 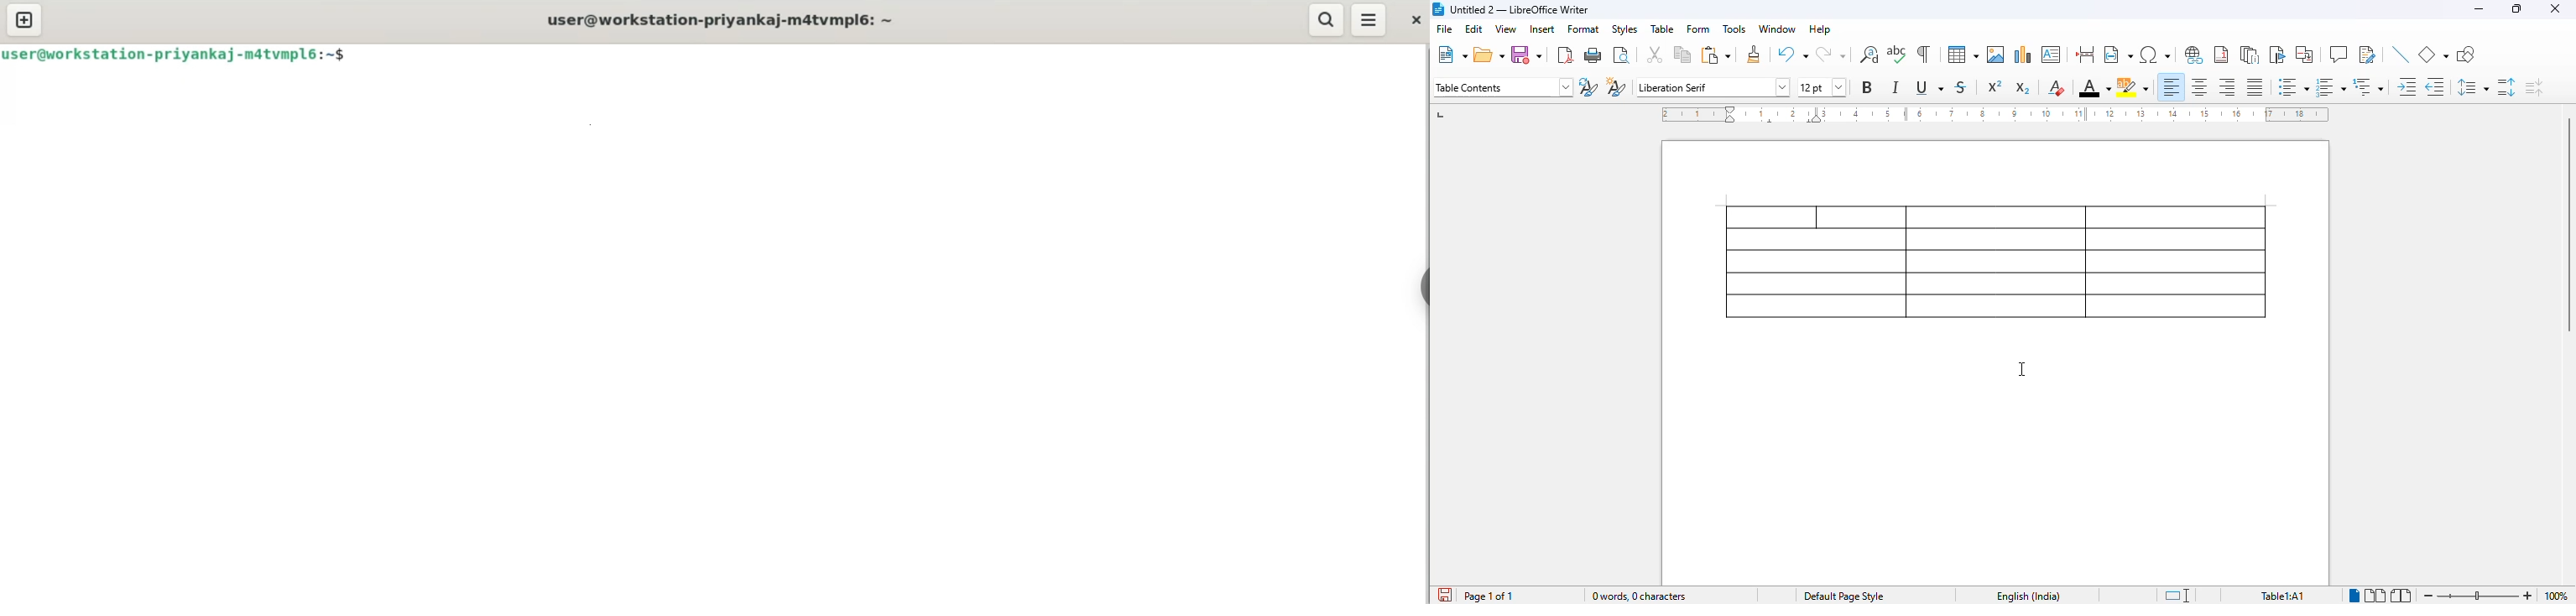 What do you see at coordinates (1370, 21) in the screenshot?
I see `menu` at bounding box center [1370, 21].